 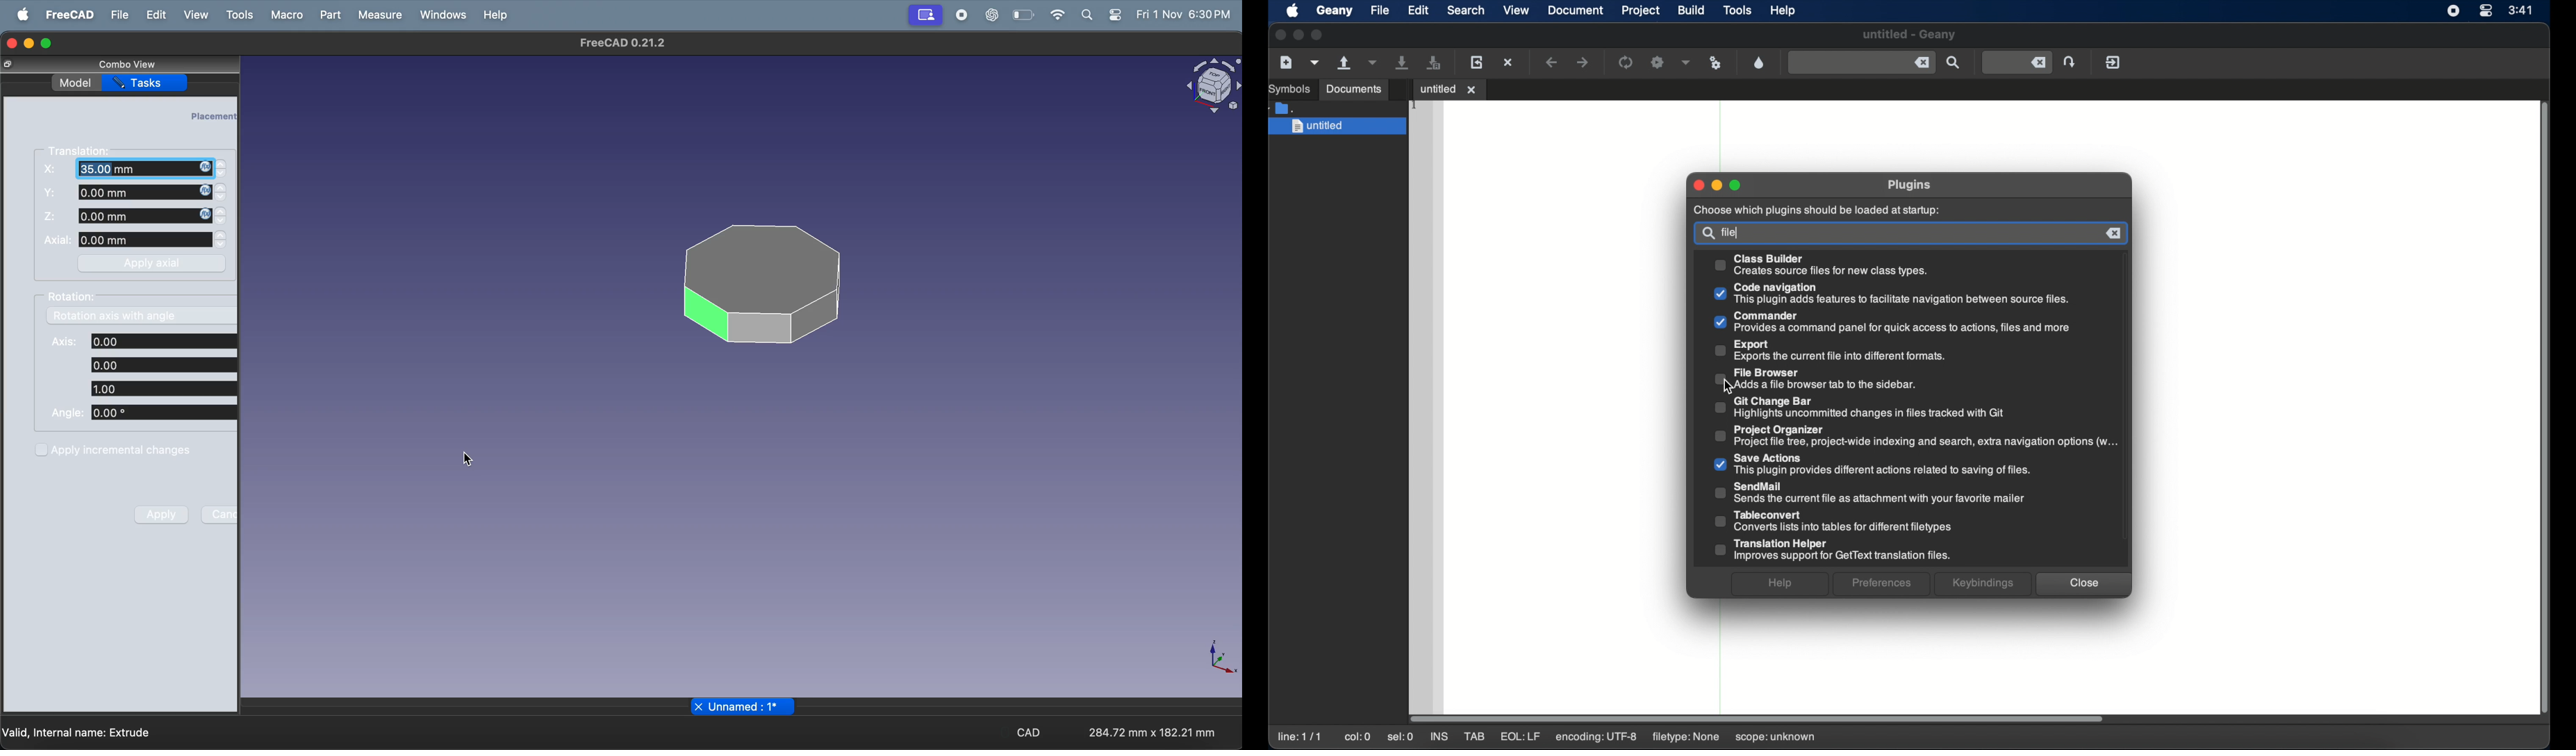 What do you see at coordinates (222, 235) in the screenshot?
I see `up` at bounding box center [222, 235].